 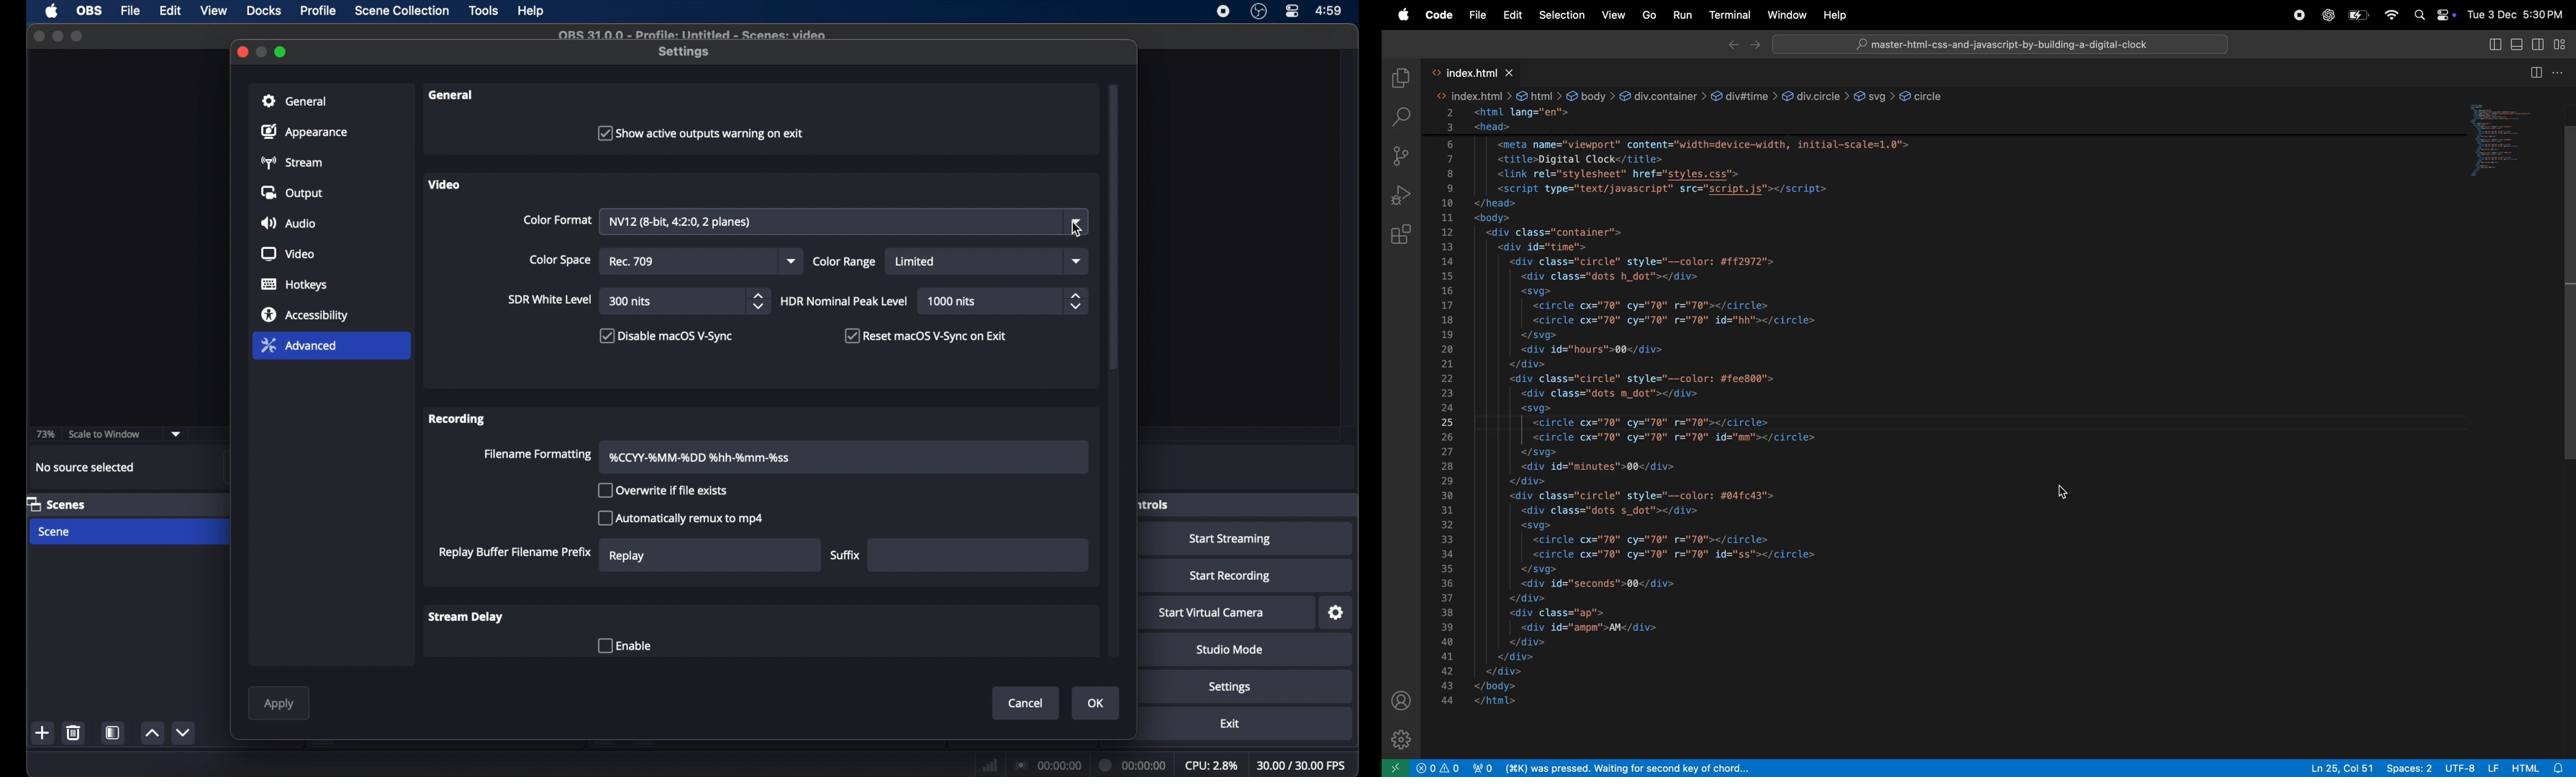 I want to click on 30.00/30.00 fps, so click(x=1302, y=765).